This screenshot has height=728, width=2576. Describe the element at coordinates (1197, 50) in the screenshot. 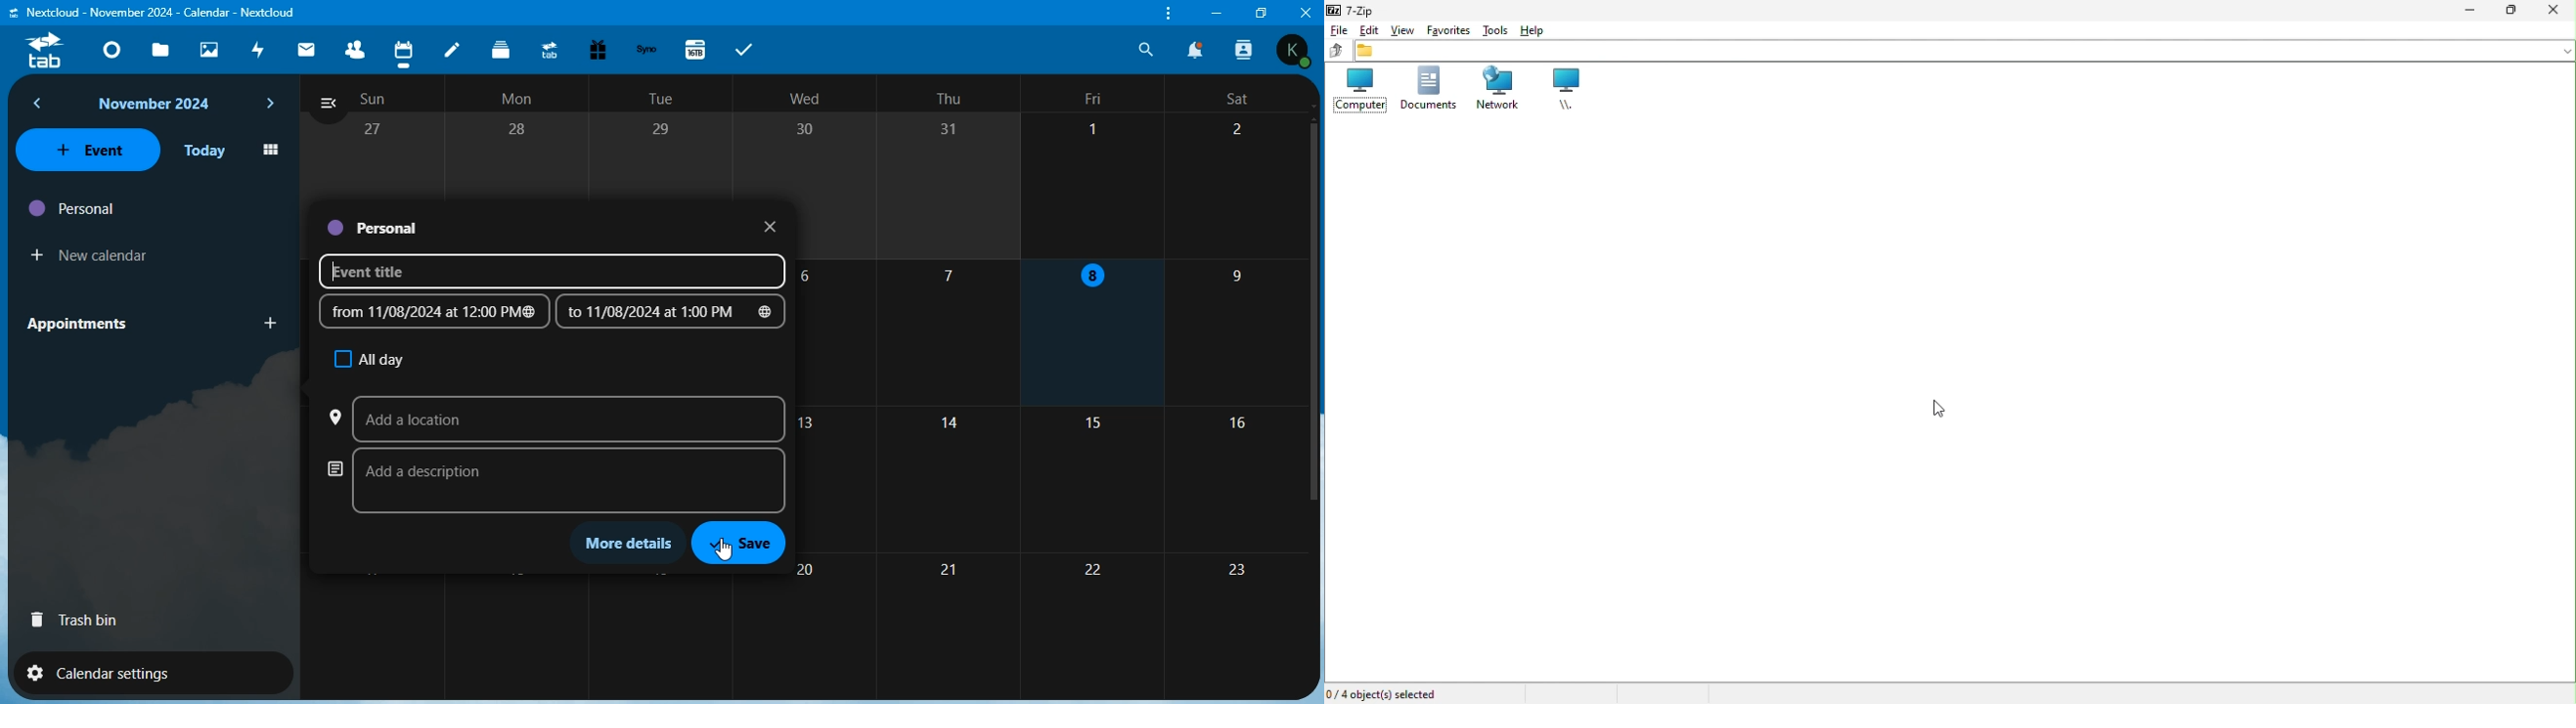

I see `notifications` at that location.